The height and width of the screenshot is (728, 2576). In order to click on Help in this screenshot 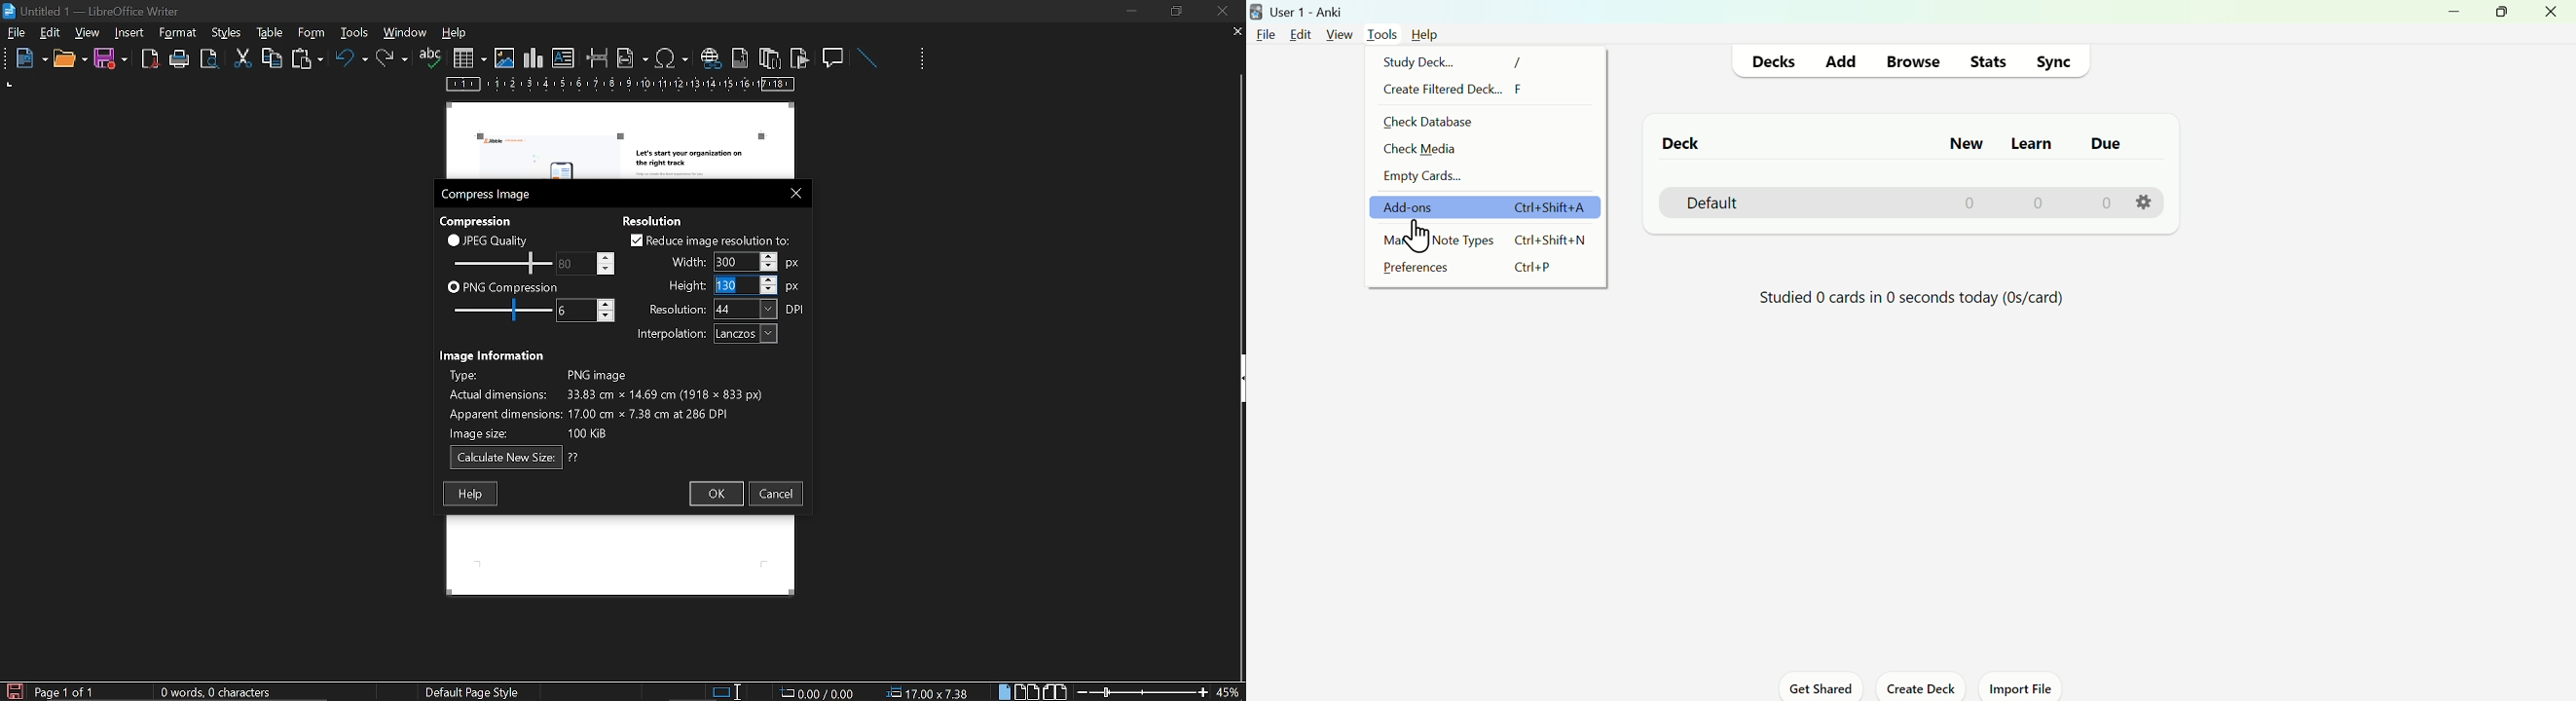, I will do `click(1428, 35)`.